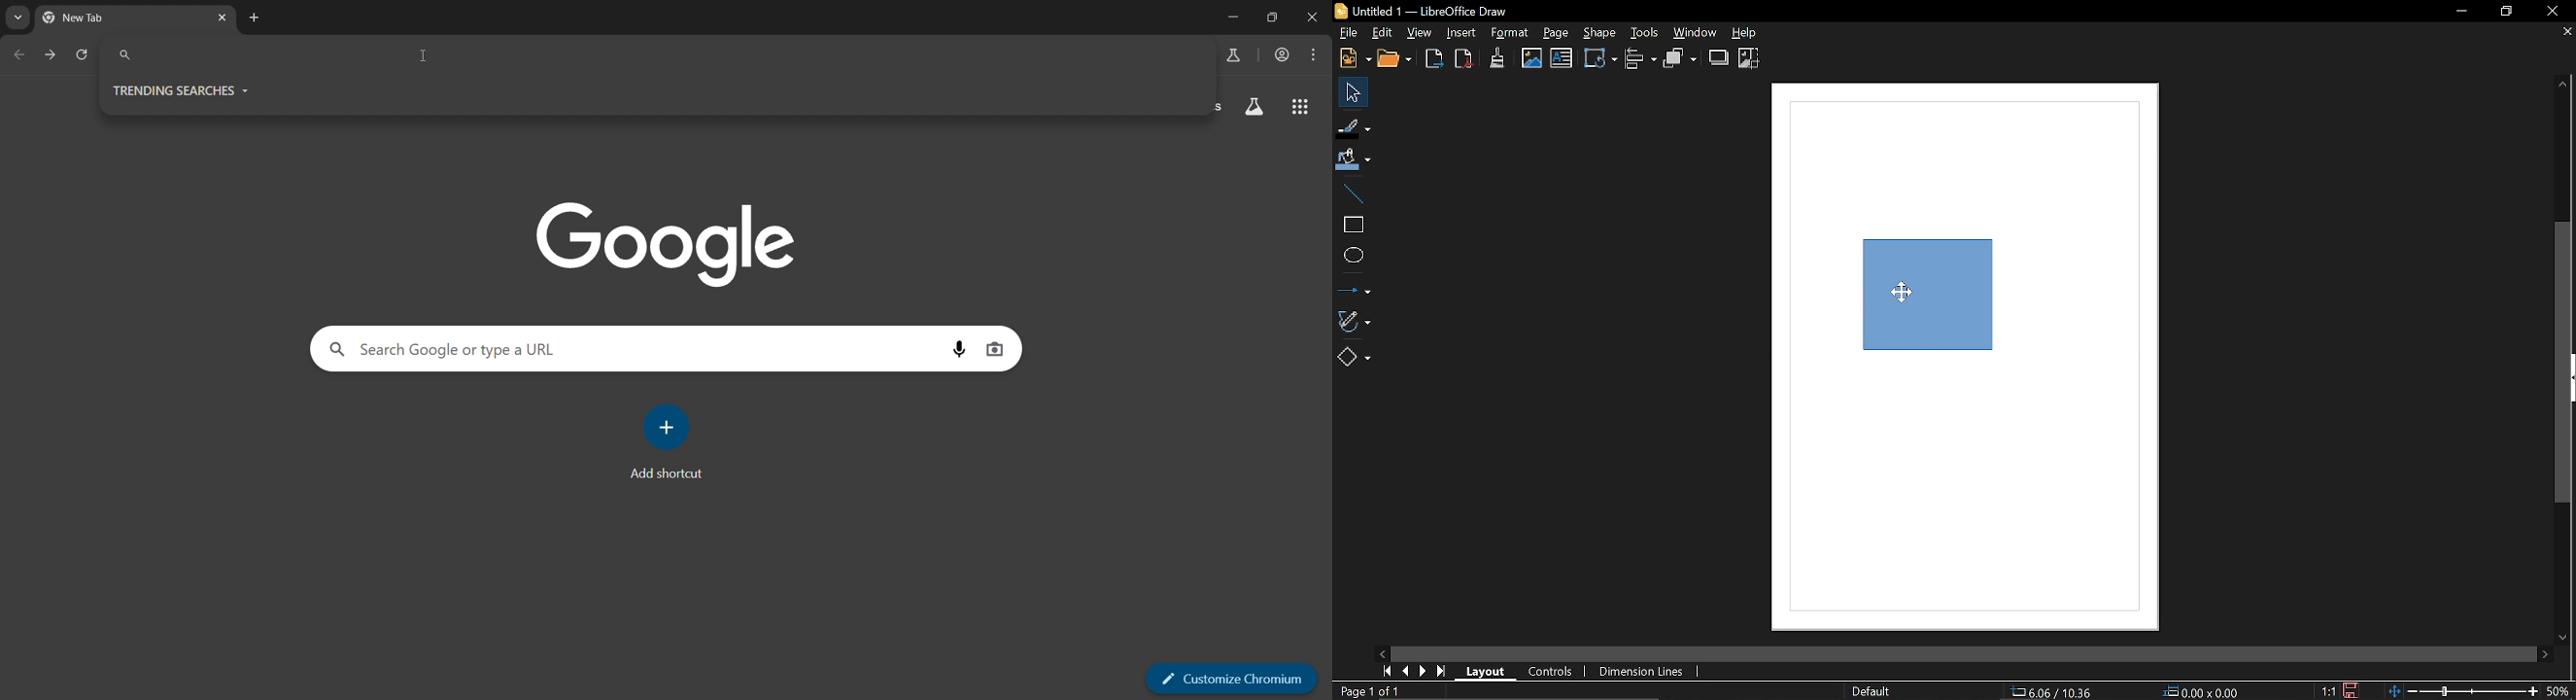 The width and height of the screenshot is (2576, 700). Describe the element at coordinates (2508, 12) in the screenshot. I see `Restore down` at that location.